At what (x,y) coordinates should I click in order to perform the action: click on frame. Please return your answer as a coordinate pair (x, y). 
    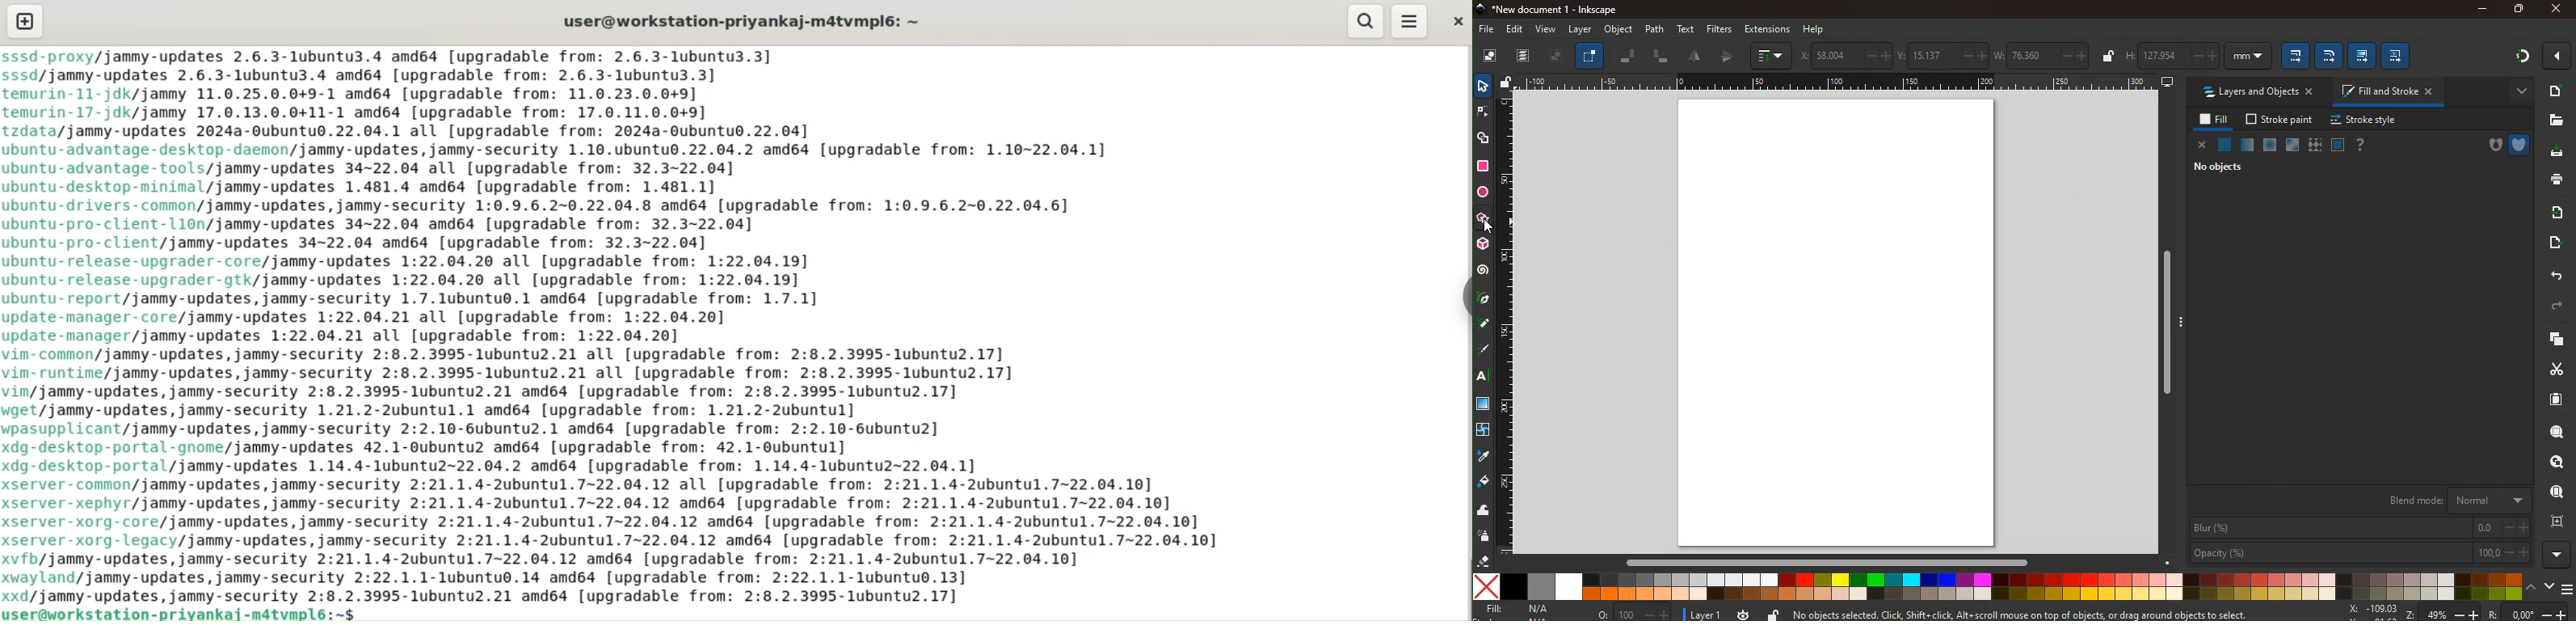
    Looking at the image, I should click on (2557, 522).